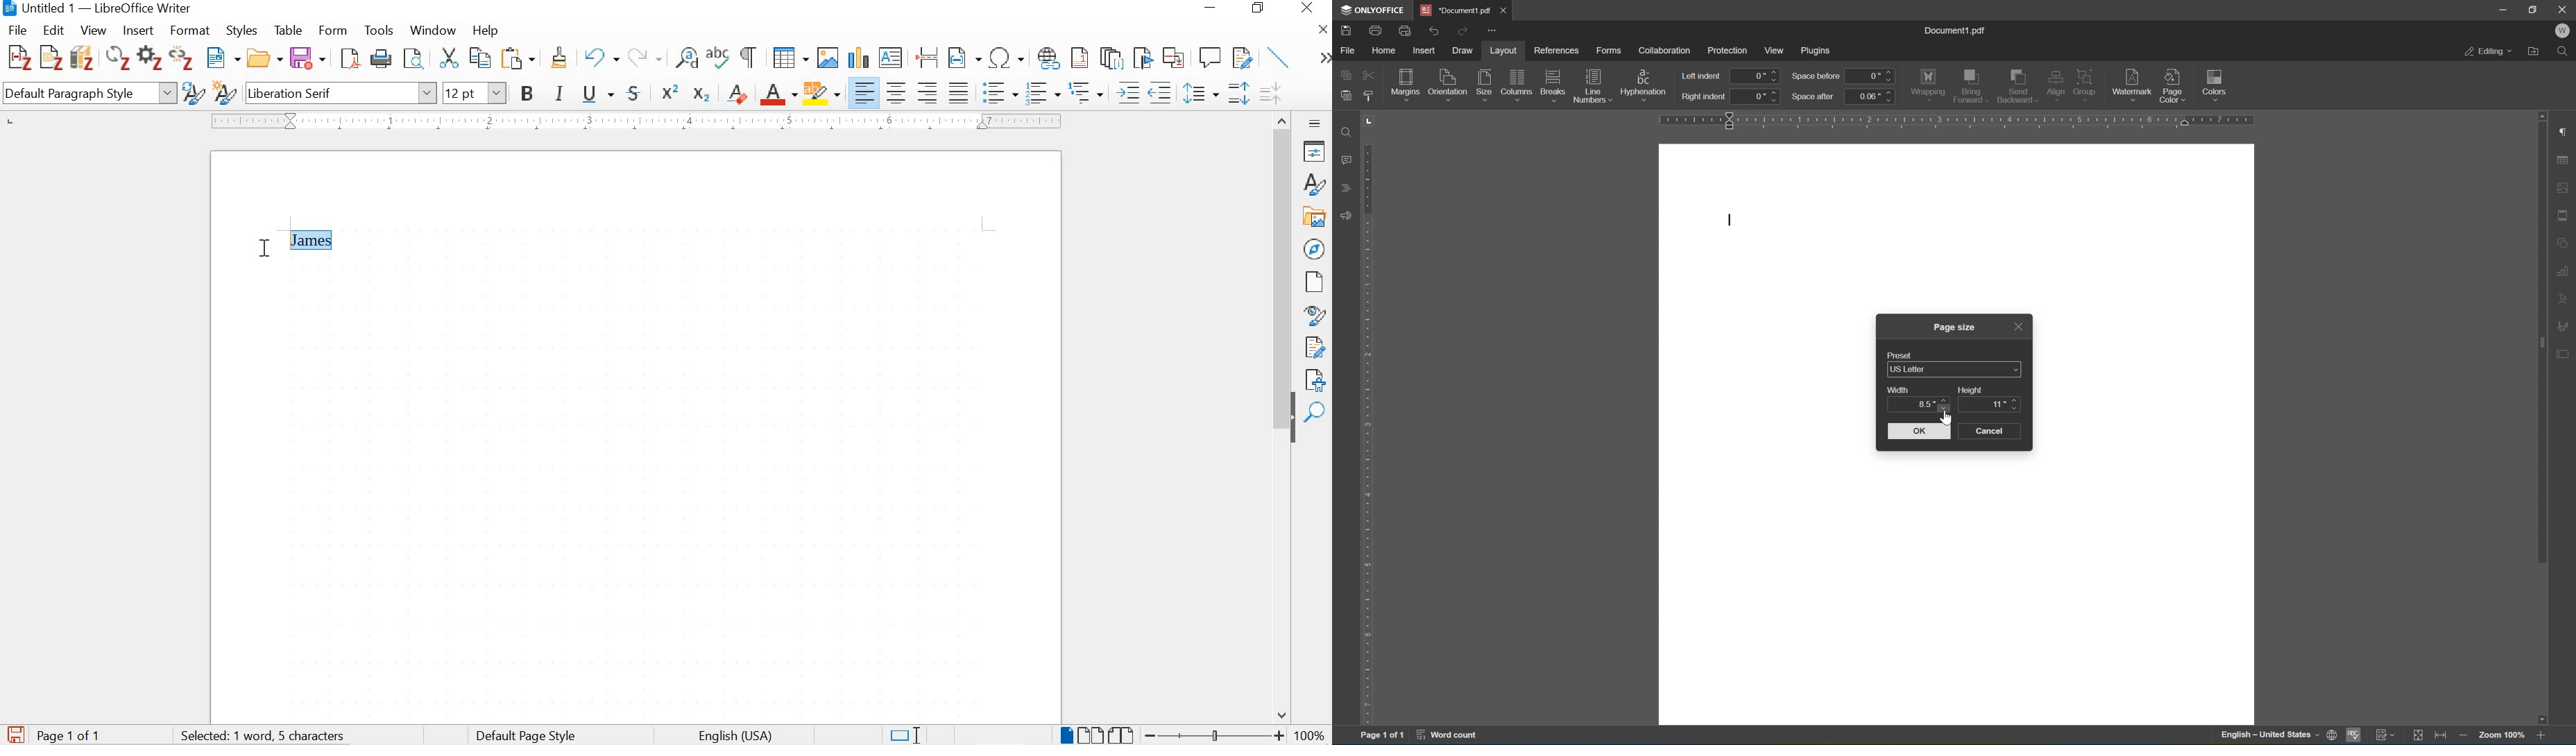  I want to click on save, so click(307, 58).